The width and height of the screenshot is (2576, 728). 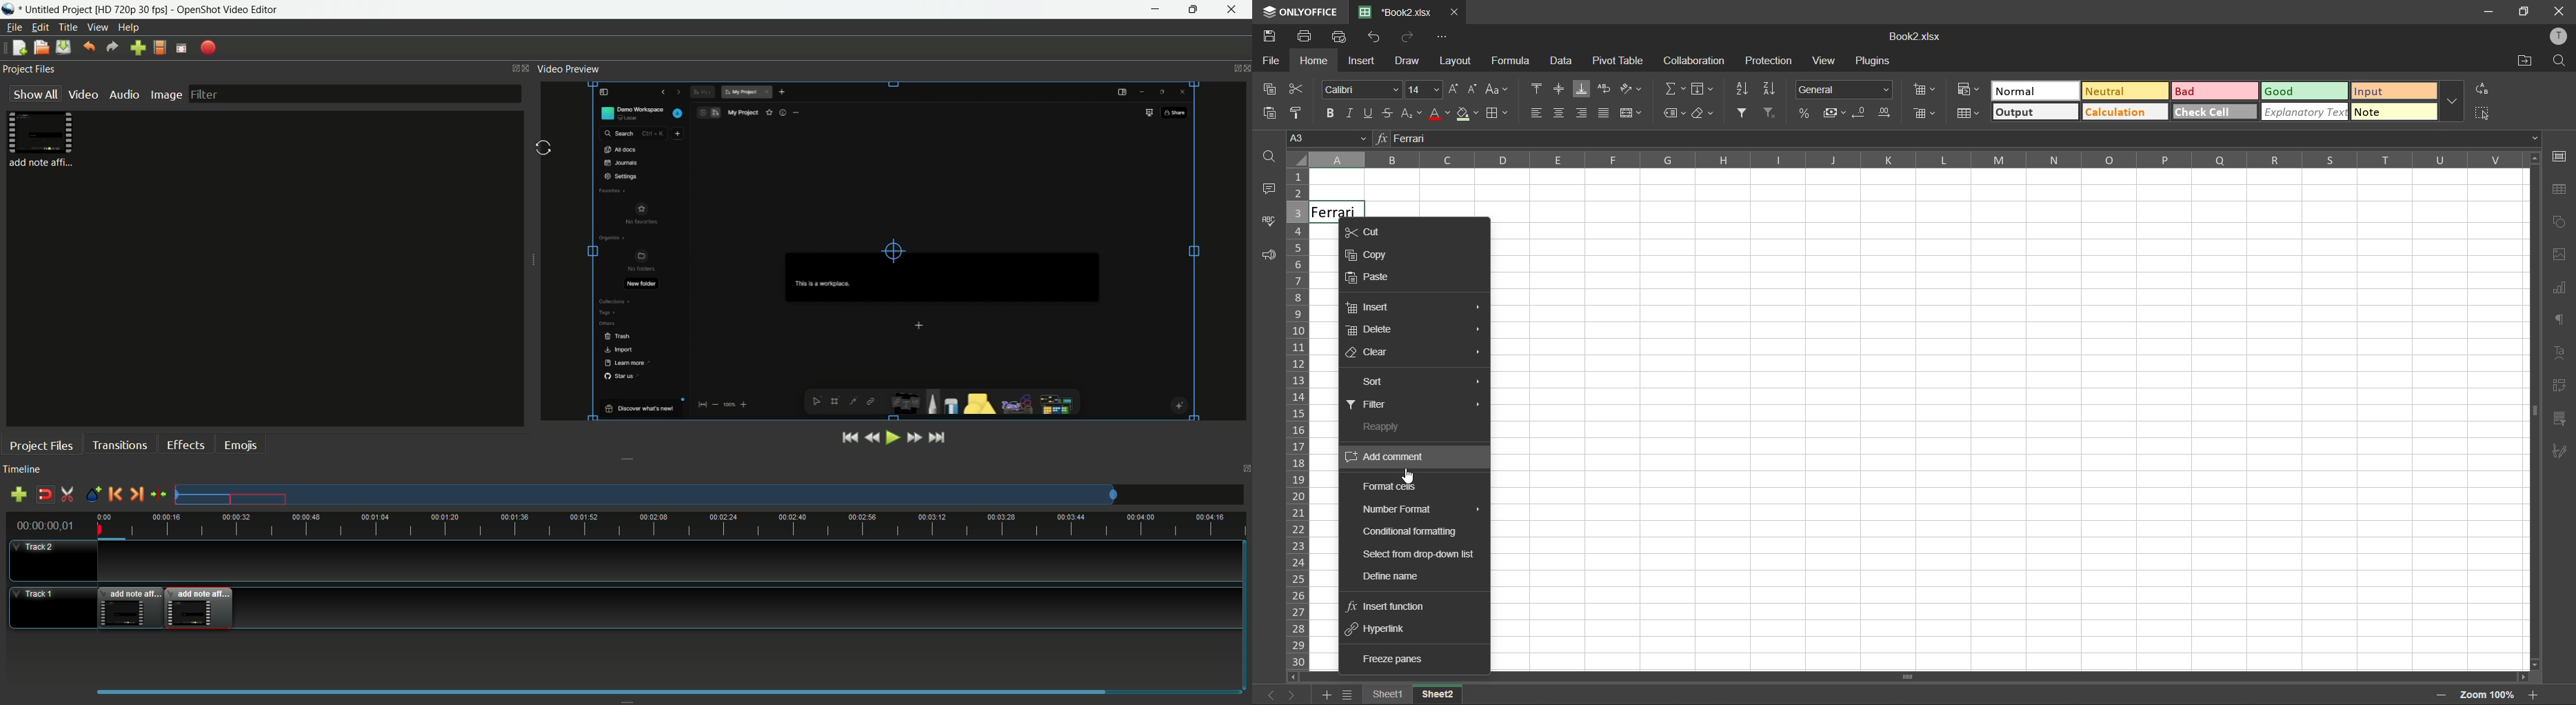 What do you see at coordinates (9, 10) in the screenshot?
I see `app icon` at bounding box center [9, 10].